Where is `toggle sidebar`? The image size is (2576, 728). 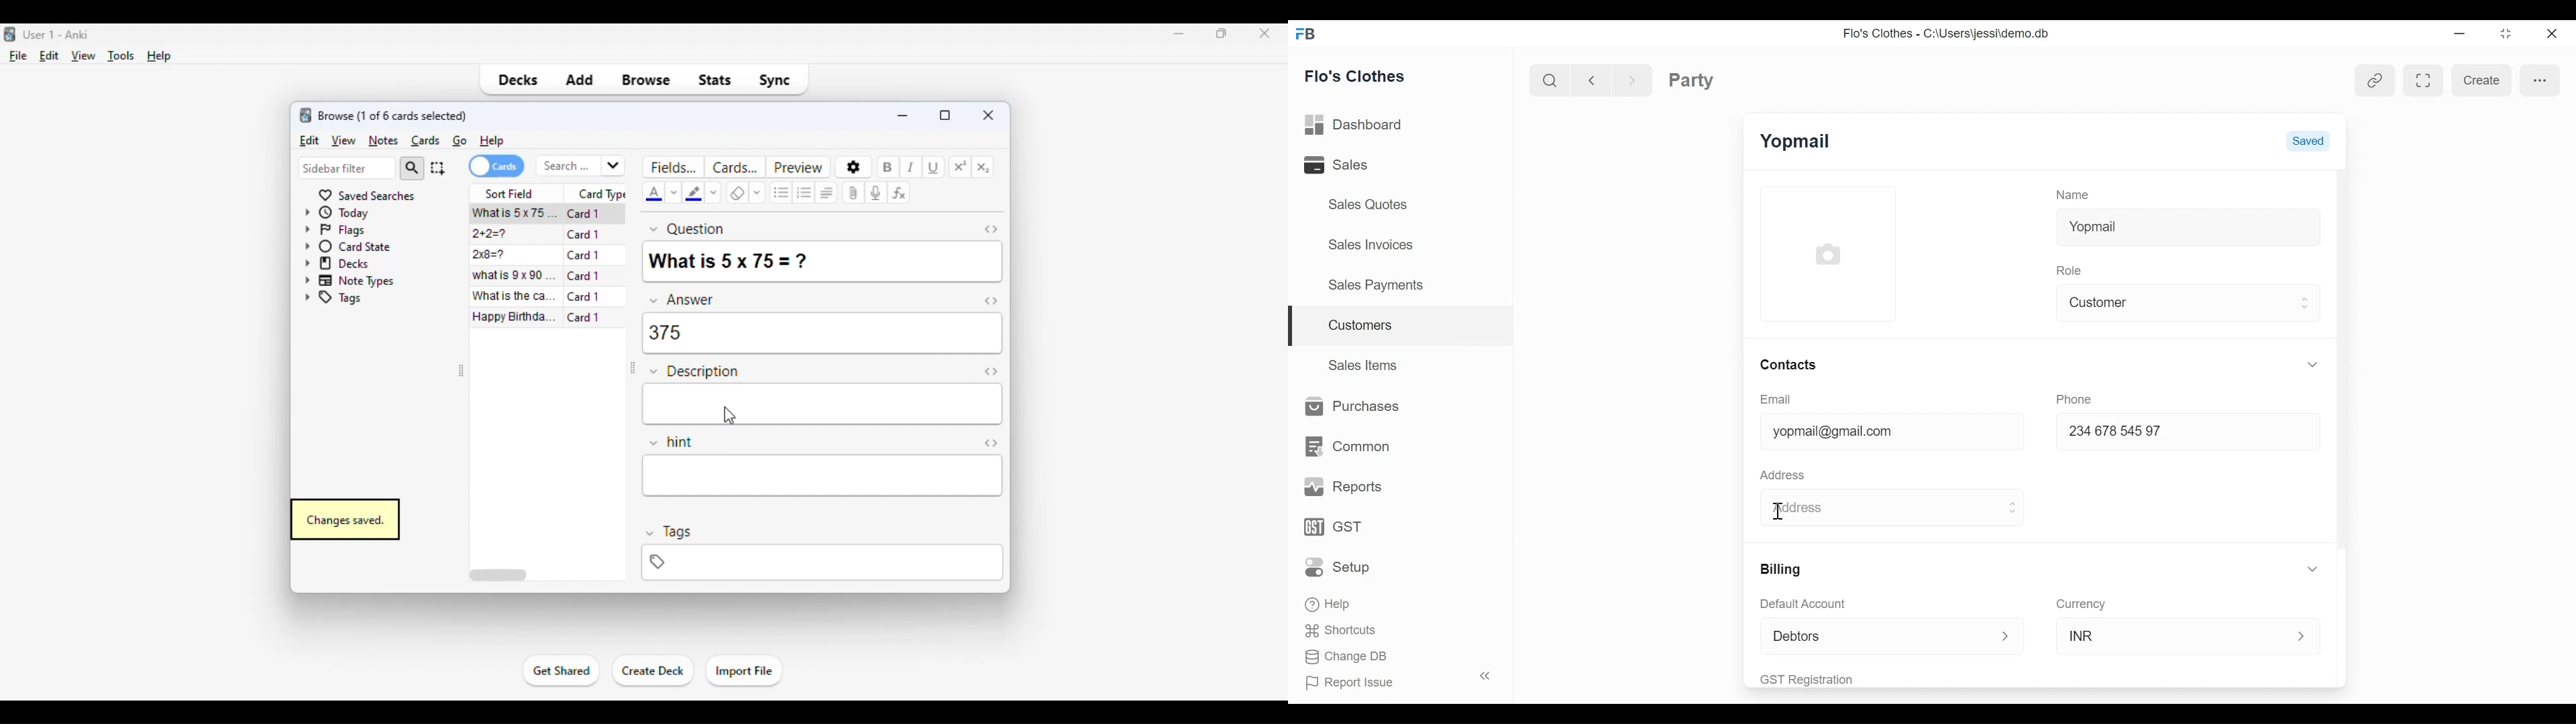
toggle sidebar is located at coordinates (462, 371).